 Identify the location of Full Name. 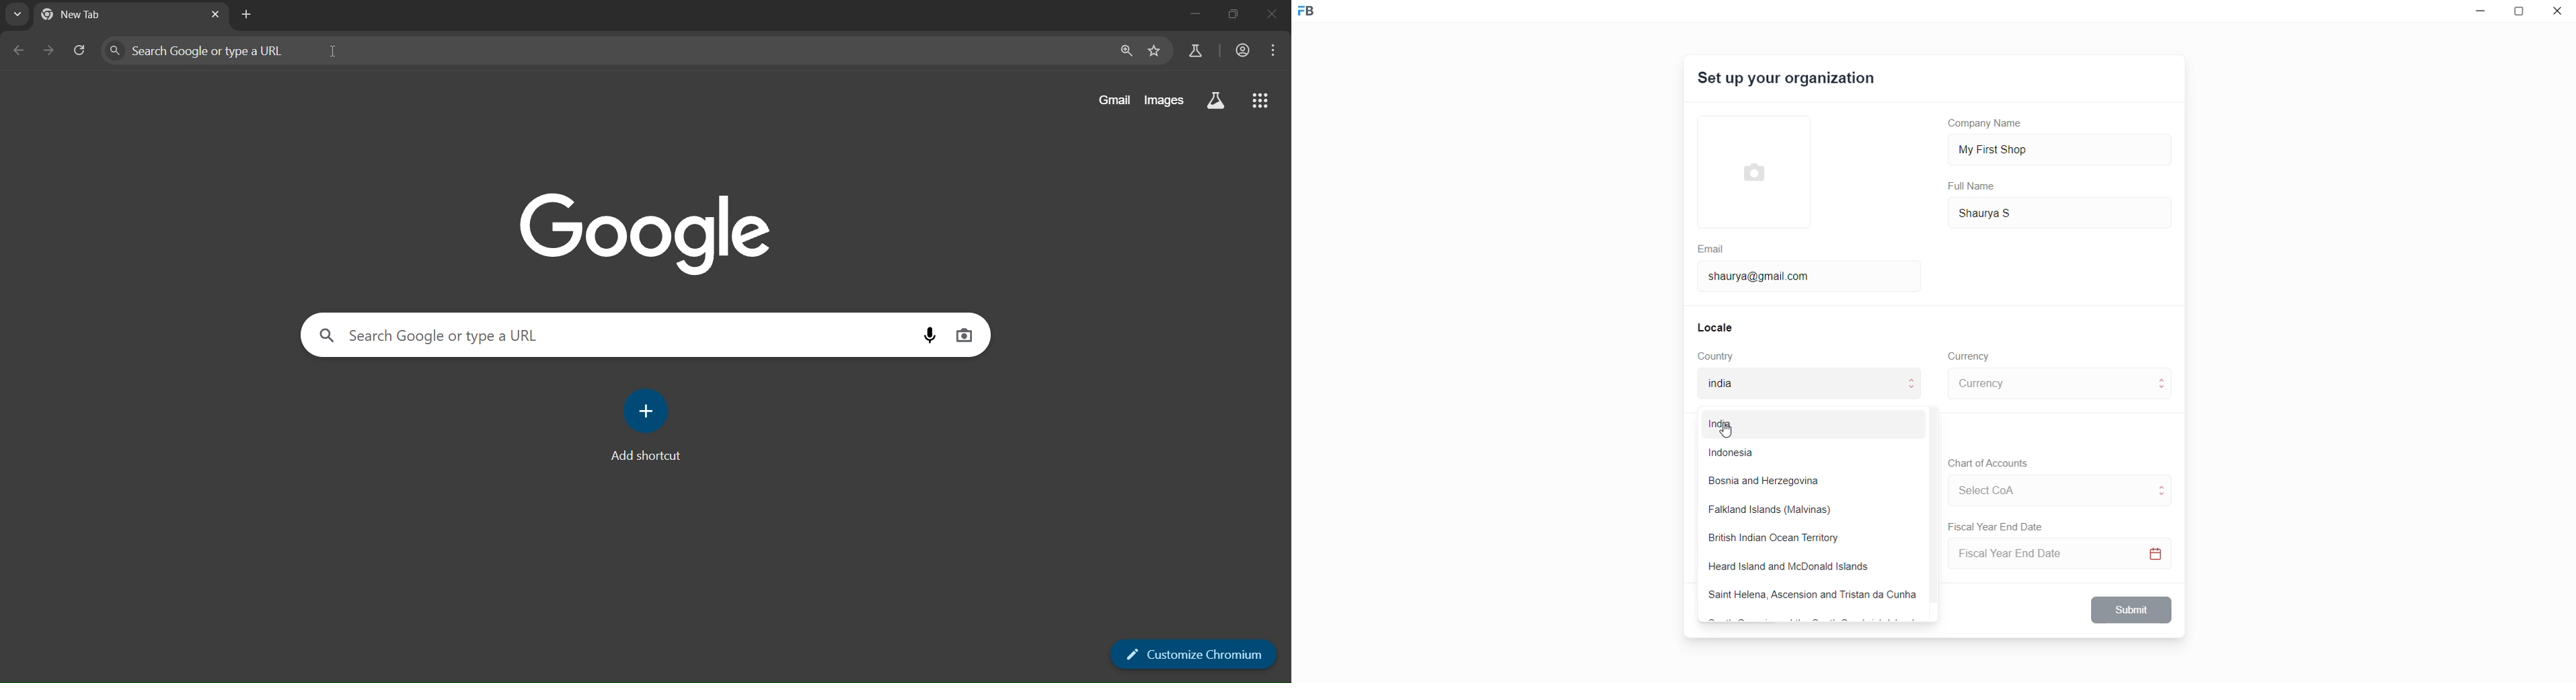
(1973, 186).